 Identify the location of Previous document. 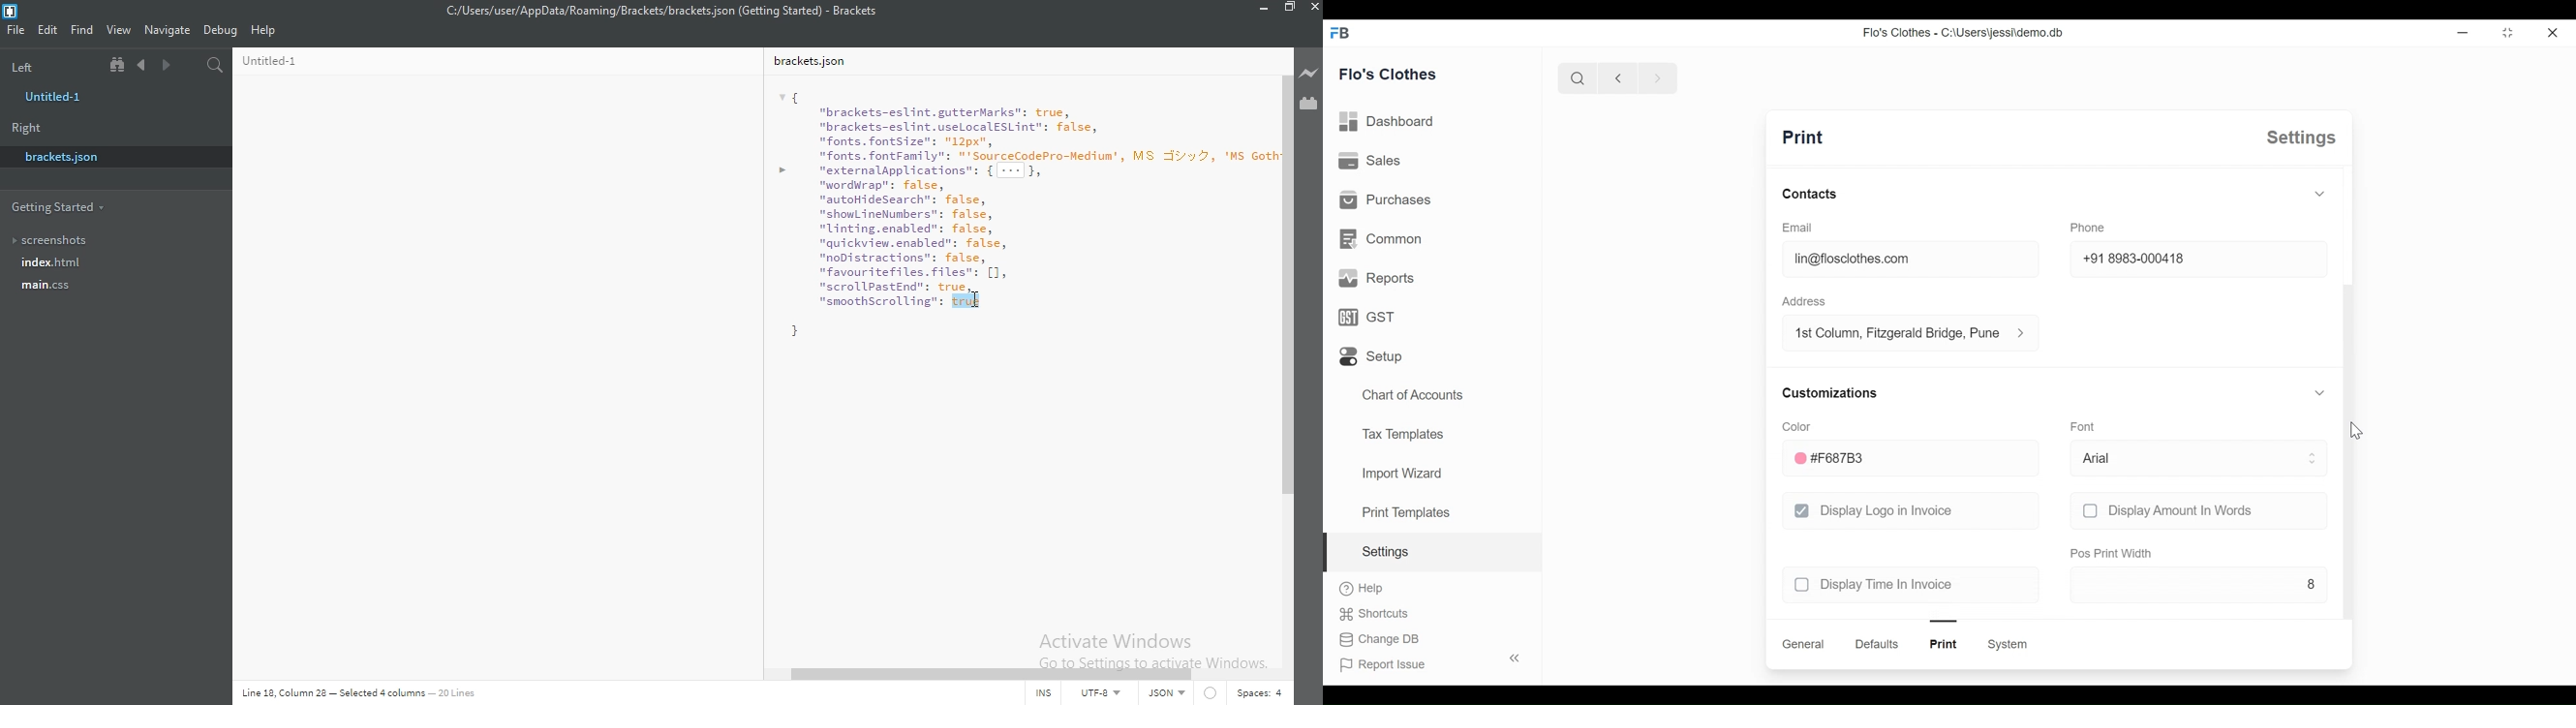
(144, 64).